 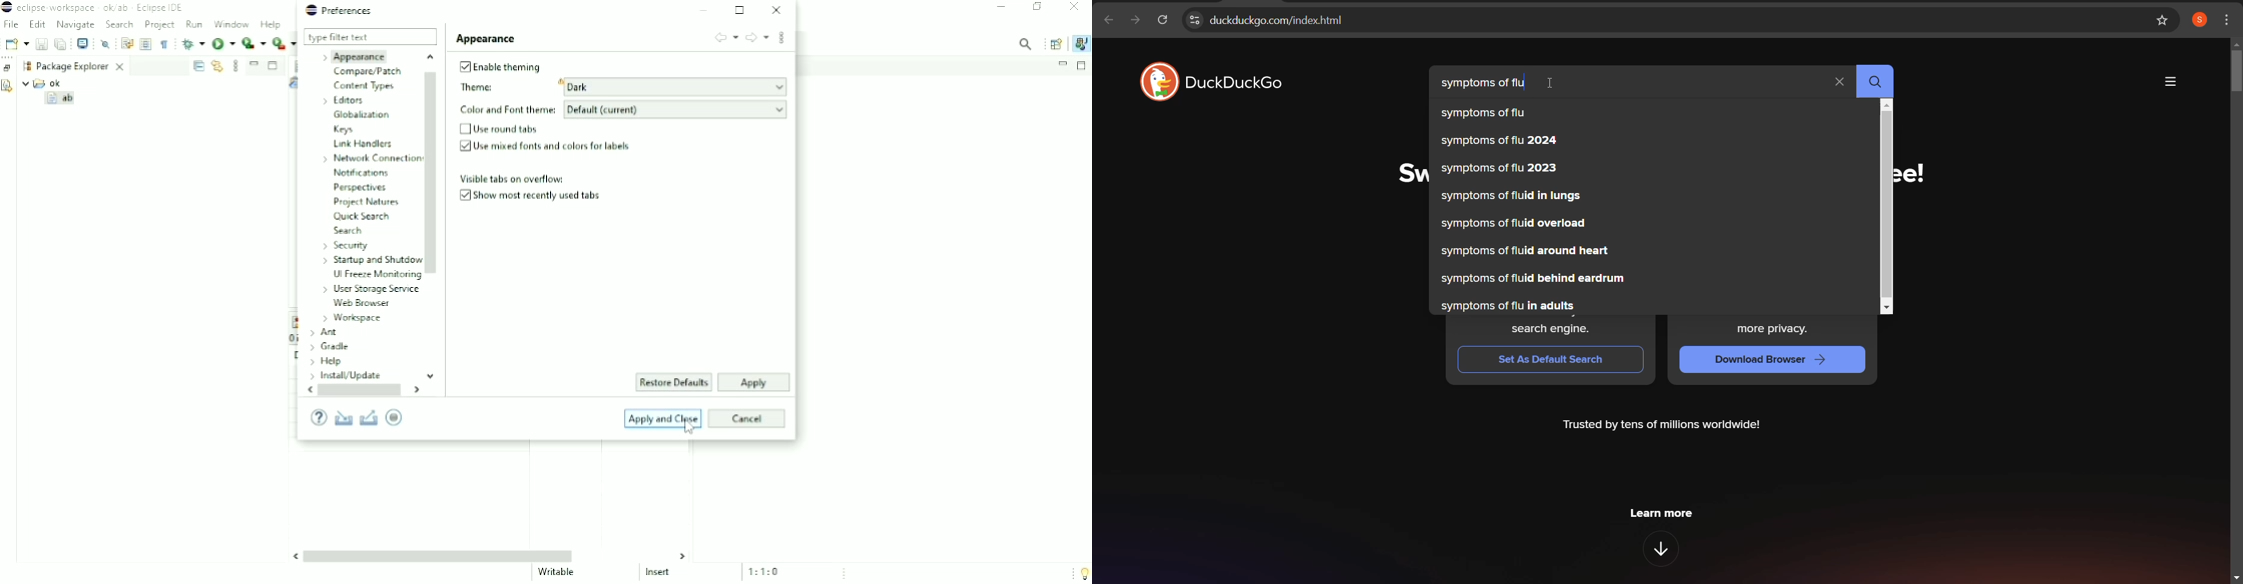 I want to click on profile logged in browser, so click(x=2199, y=20).